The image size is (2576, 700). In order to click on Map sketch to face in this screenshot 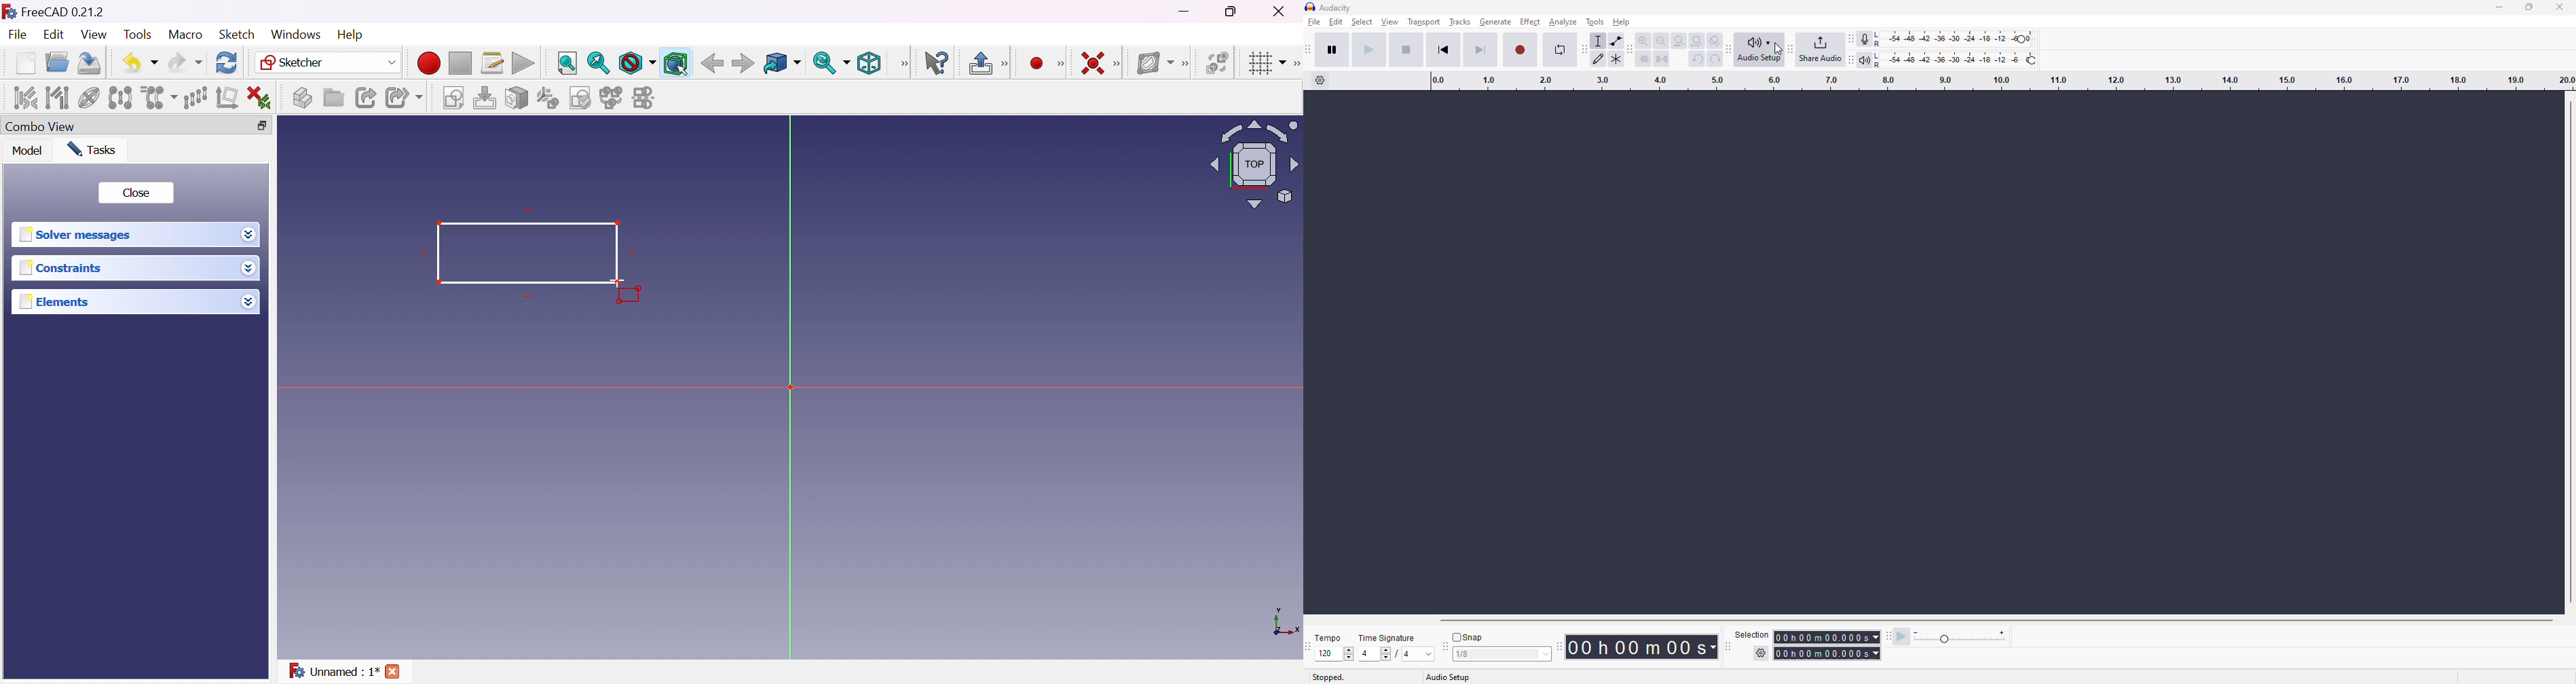, I will do `click(516, 98)`.